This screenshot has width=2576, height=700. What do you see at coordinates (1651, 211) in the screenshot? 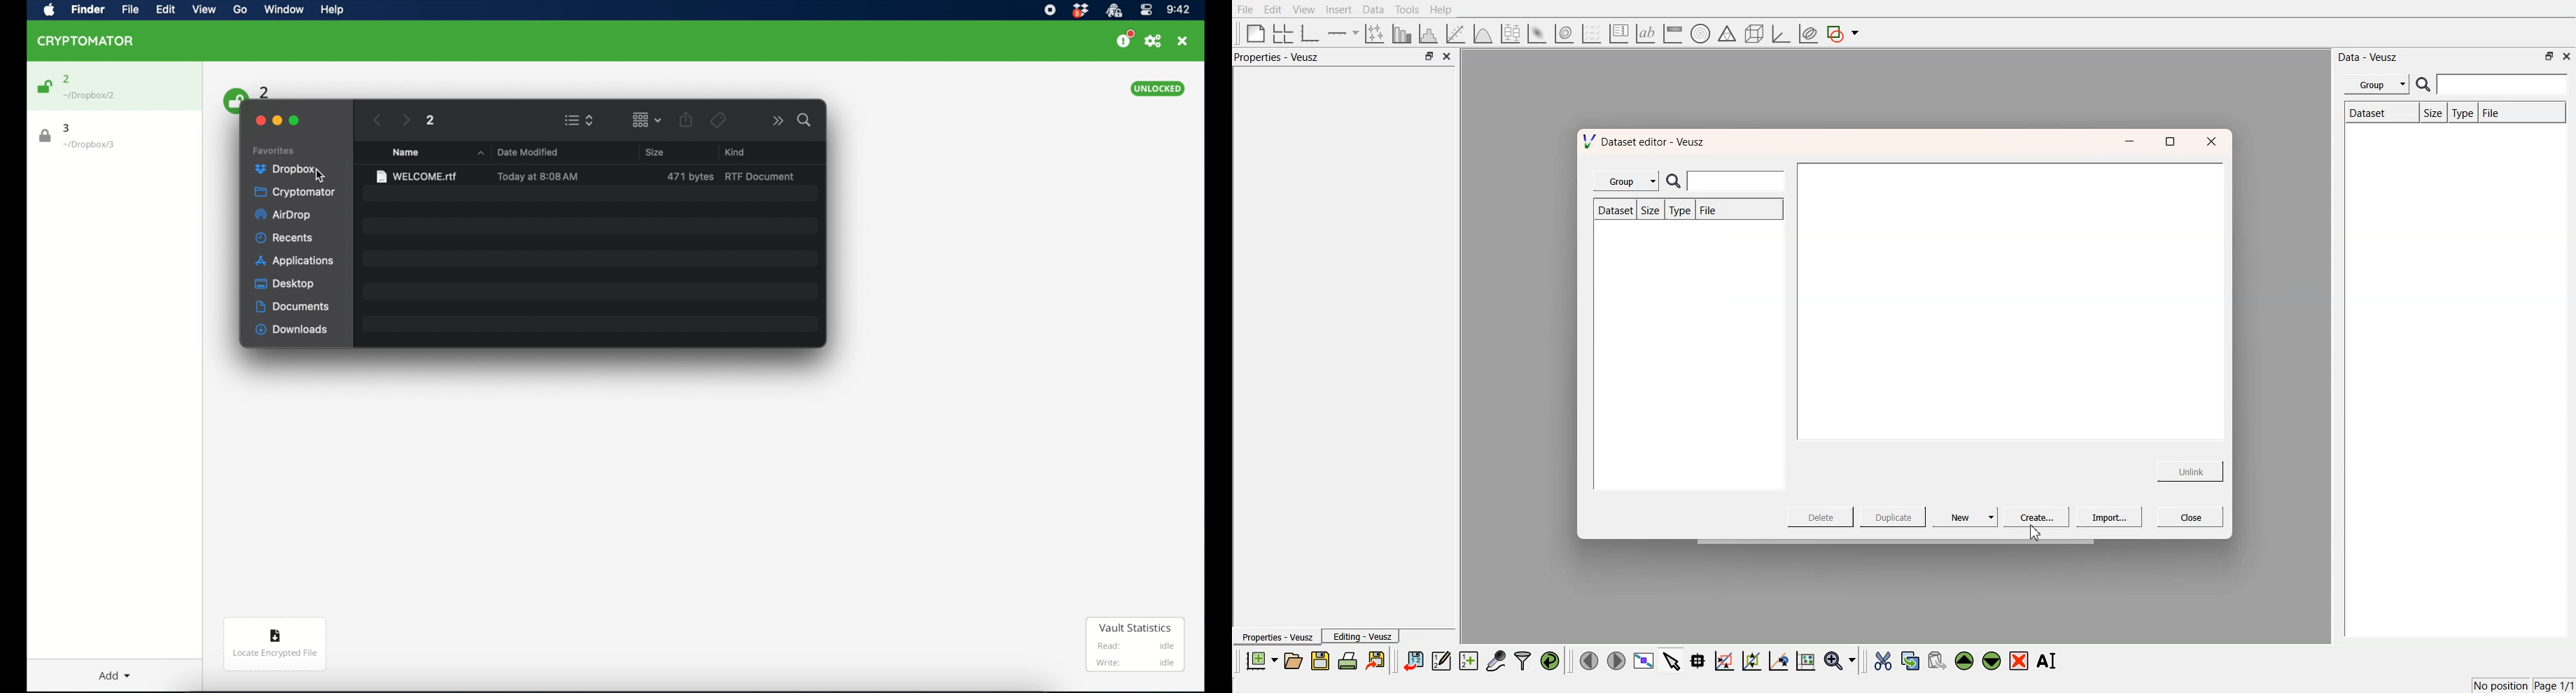
I see `Size` at bounding box center [1651, 211].